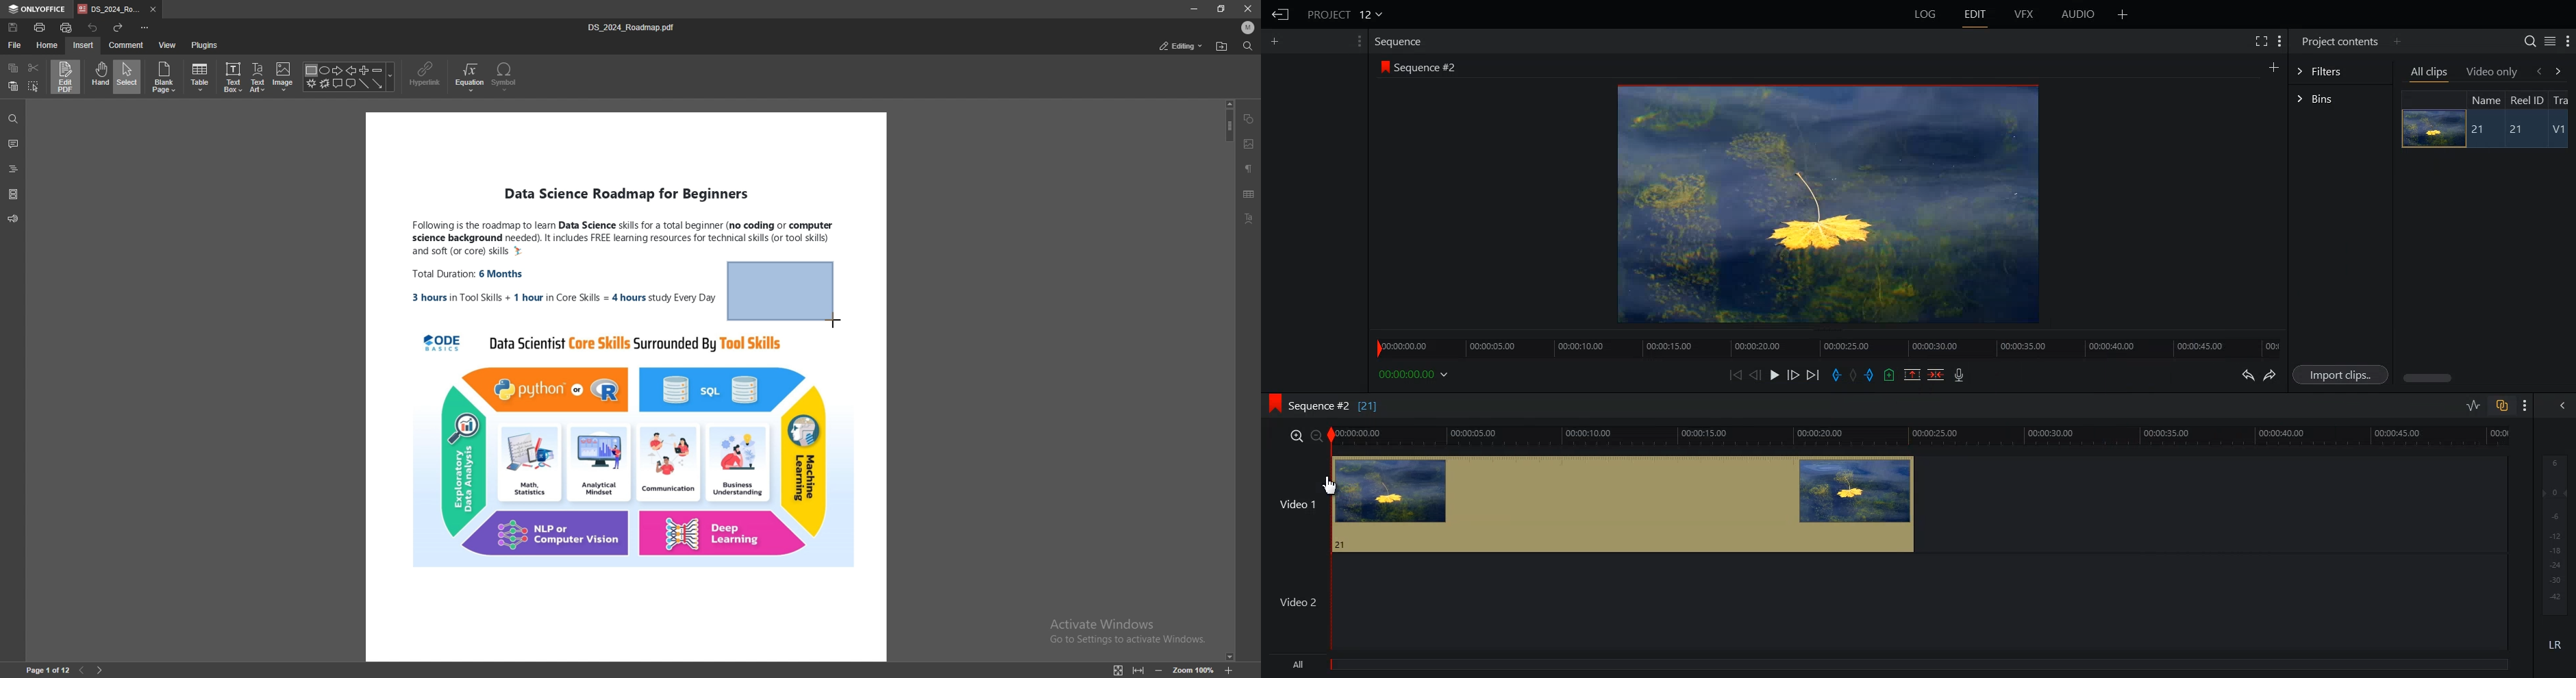 Image resolution: width=2576 pixels, height=700 pixels. What do you see at coordinates (2568, 42) in the screenshot?
I see `Show setting menu` at bounding box center [2568, 42].